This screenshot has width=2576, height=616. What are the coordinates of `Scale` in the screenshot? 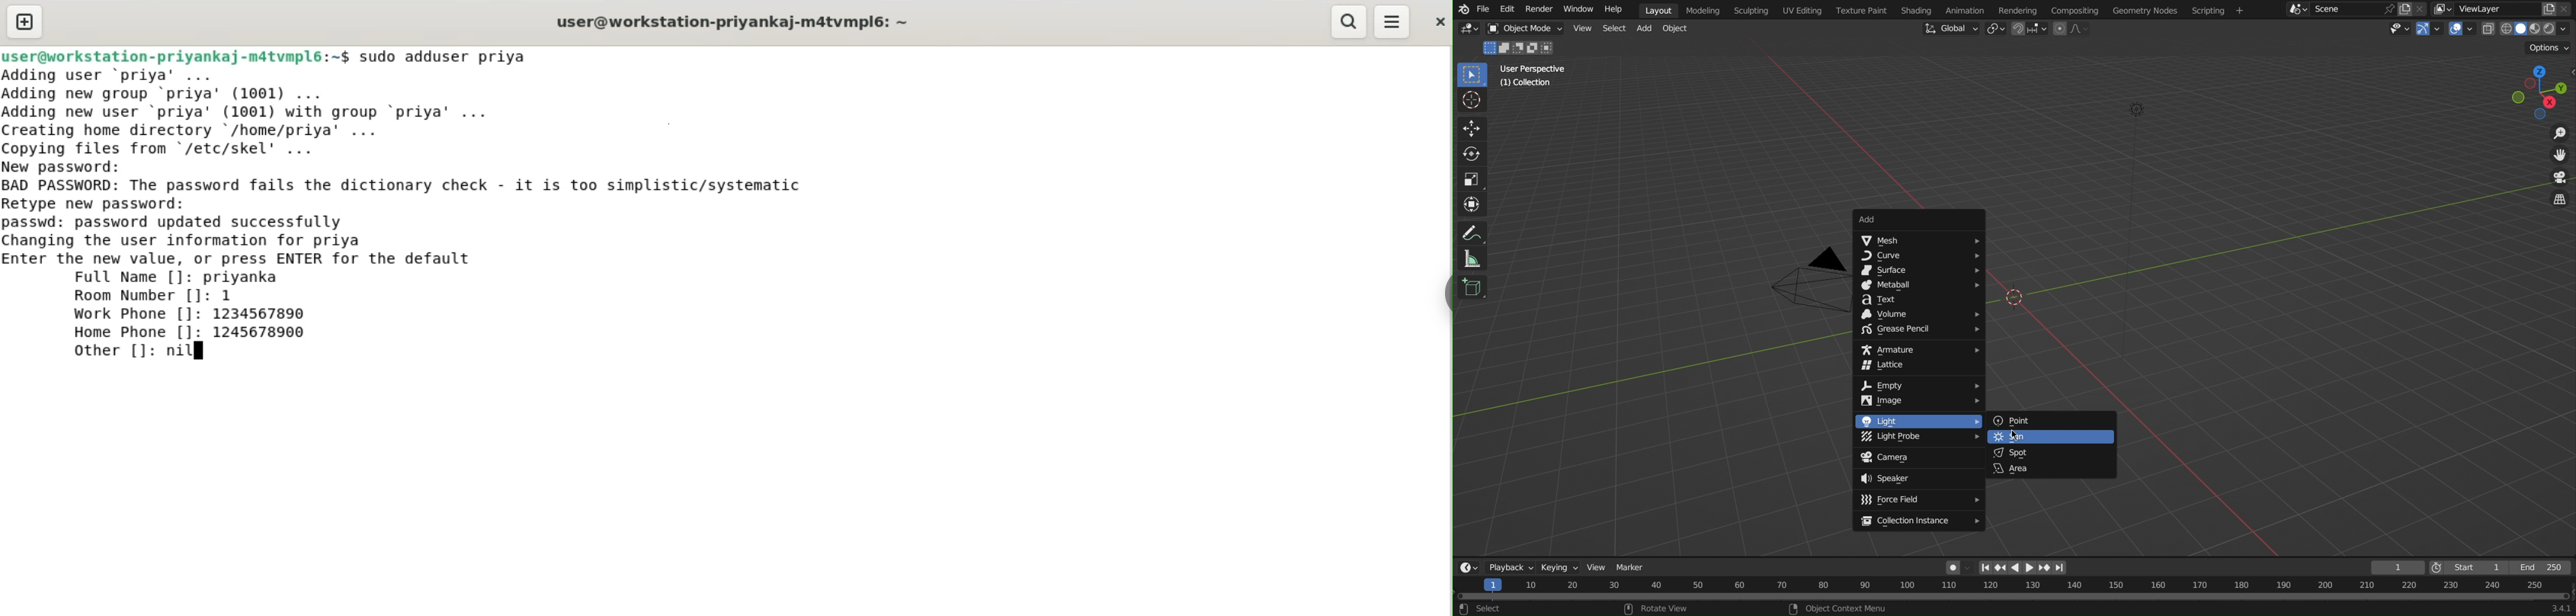 It's located at (1473, 180).